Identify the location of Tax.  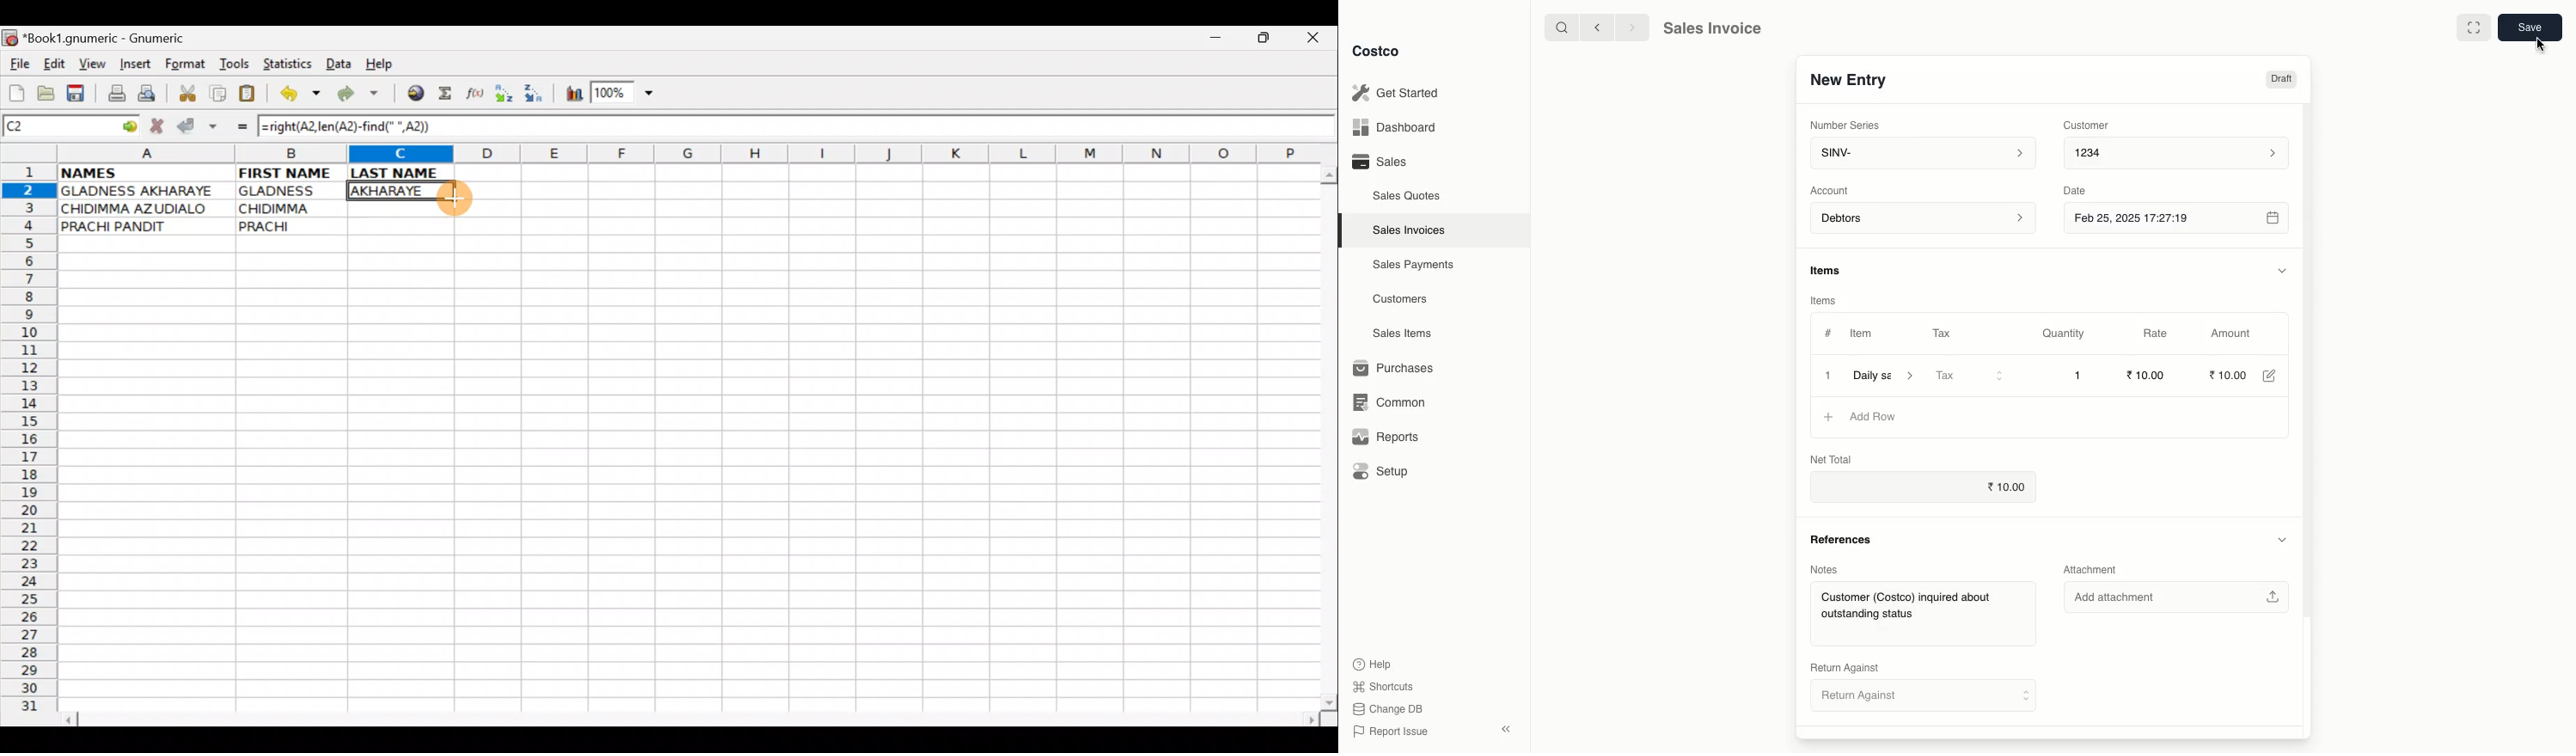
(1970, 376).